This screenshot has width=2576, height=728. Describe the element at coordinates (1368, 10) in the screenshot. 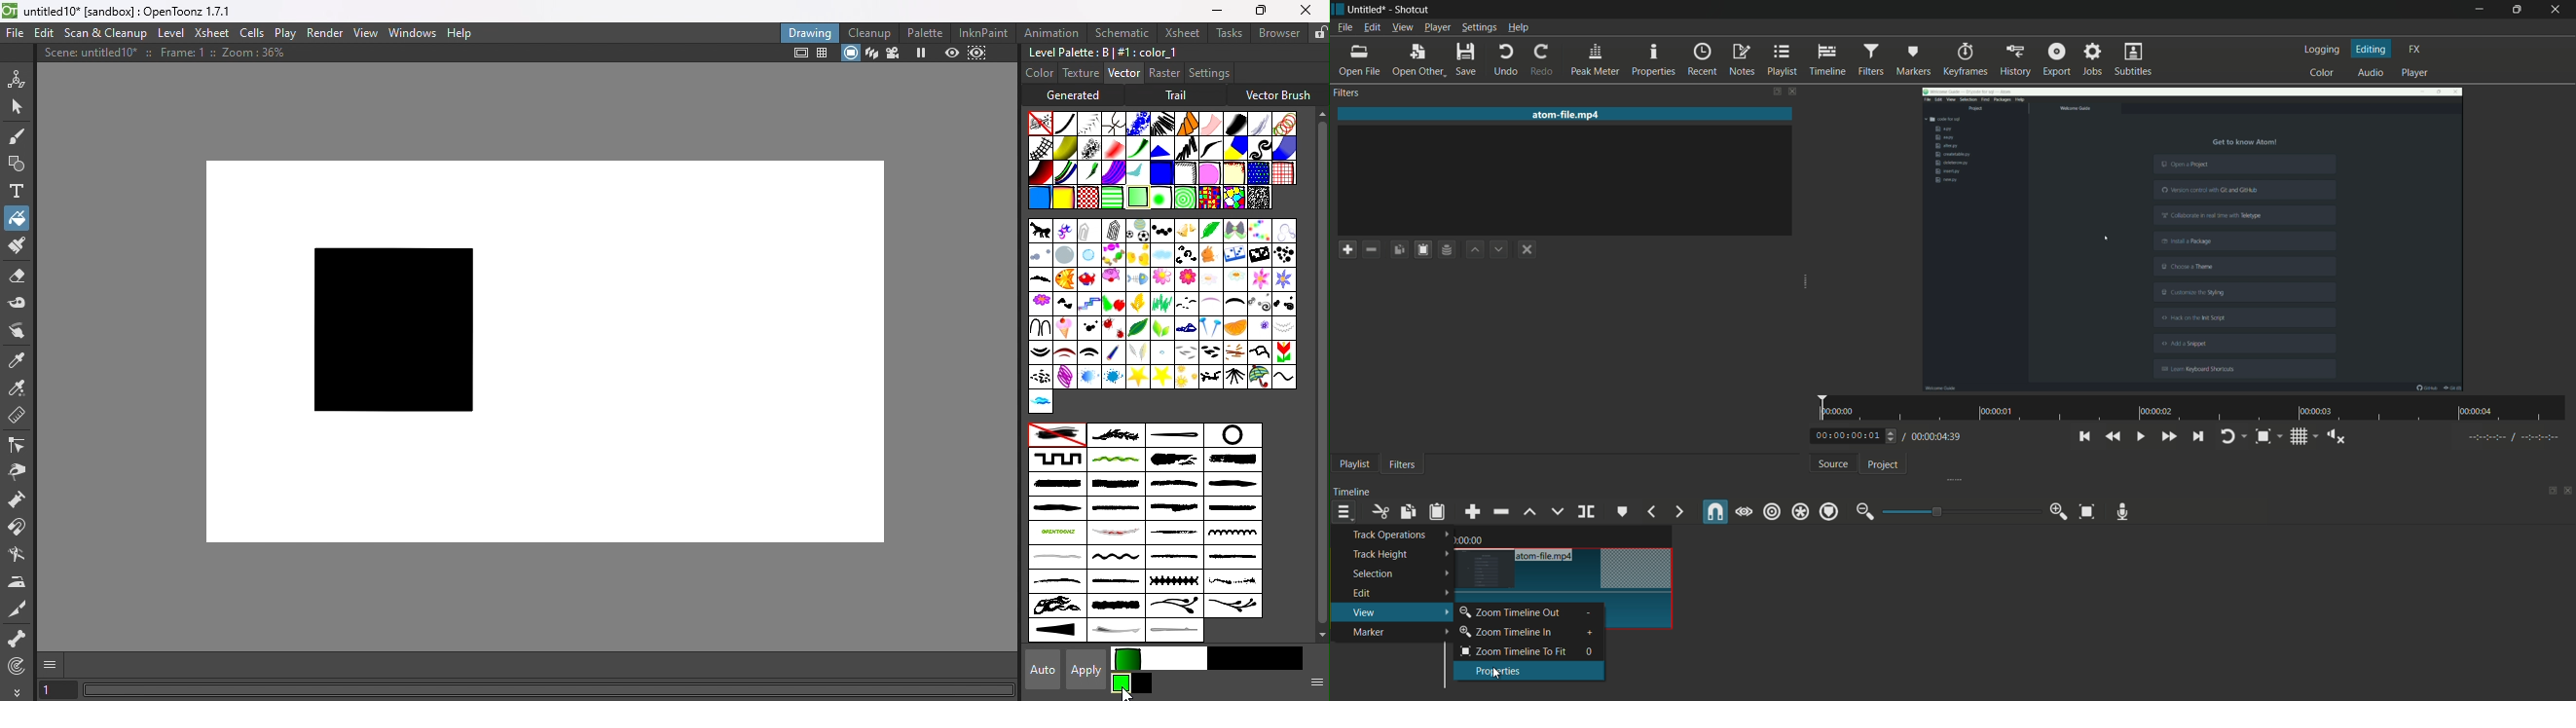

I see `project name` at that location.